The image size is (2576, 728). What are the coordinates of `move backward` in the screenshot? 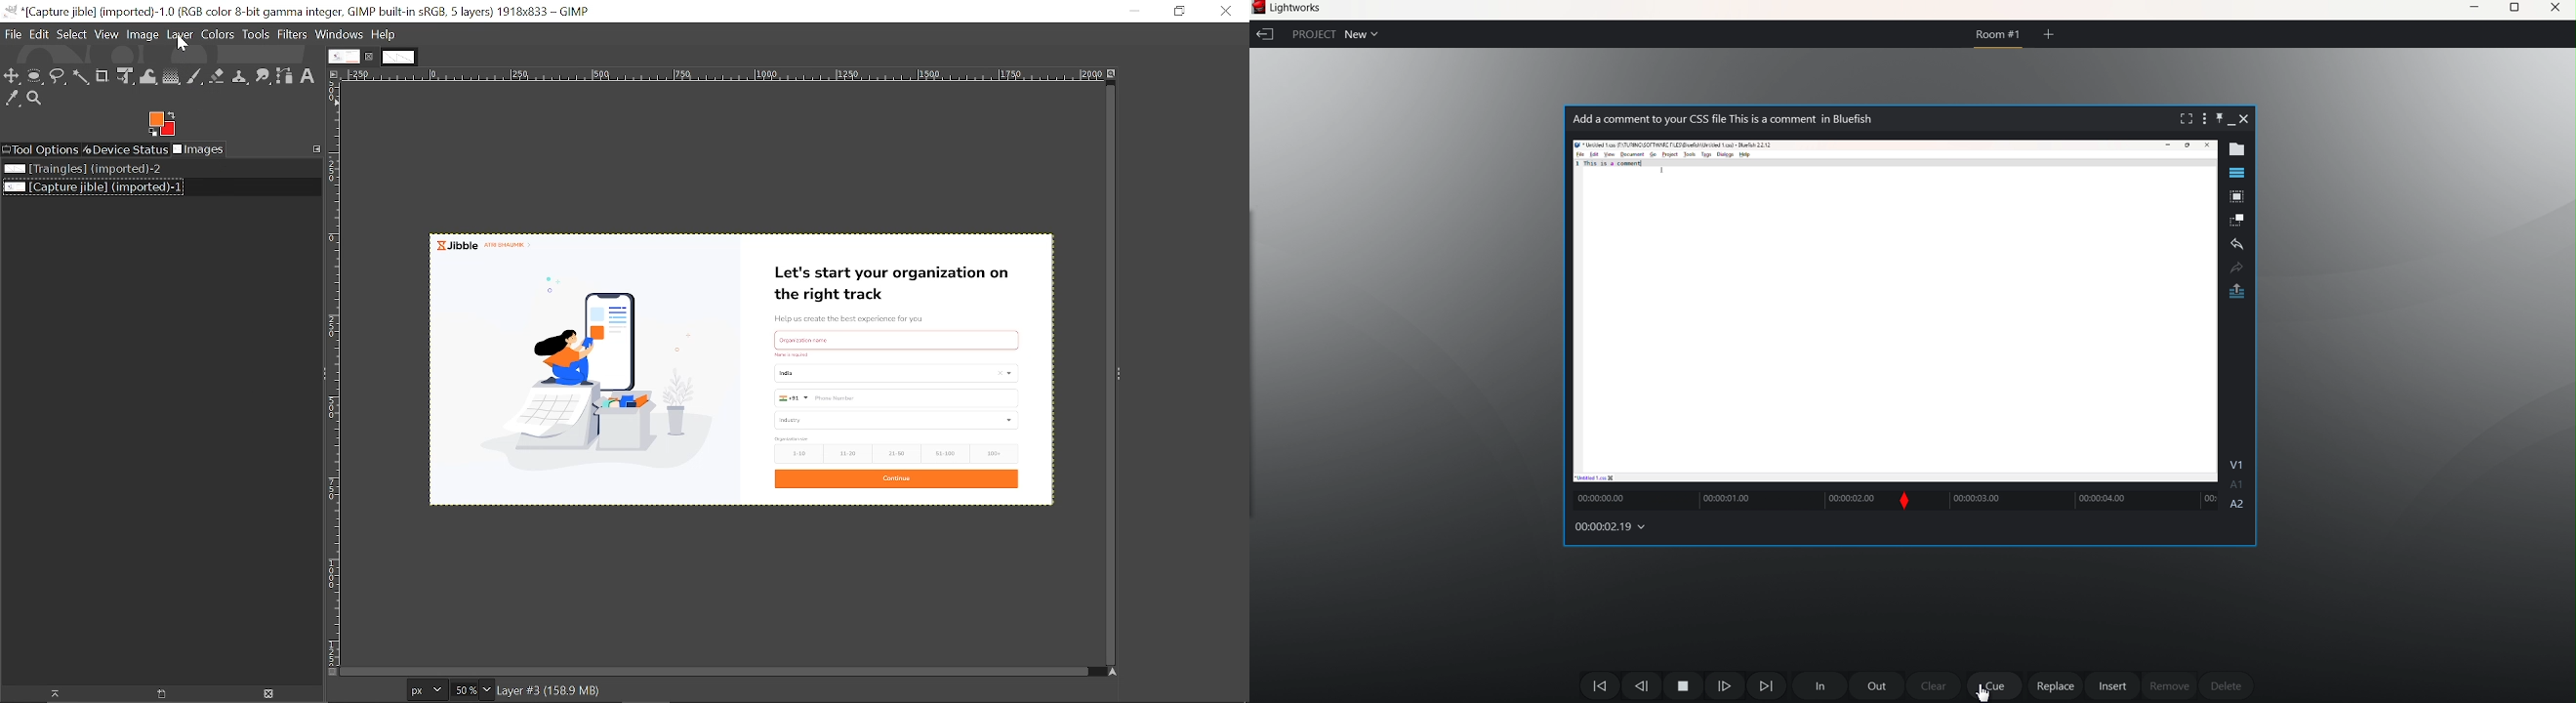 It's located at (1599, 685).